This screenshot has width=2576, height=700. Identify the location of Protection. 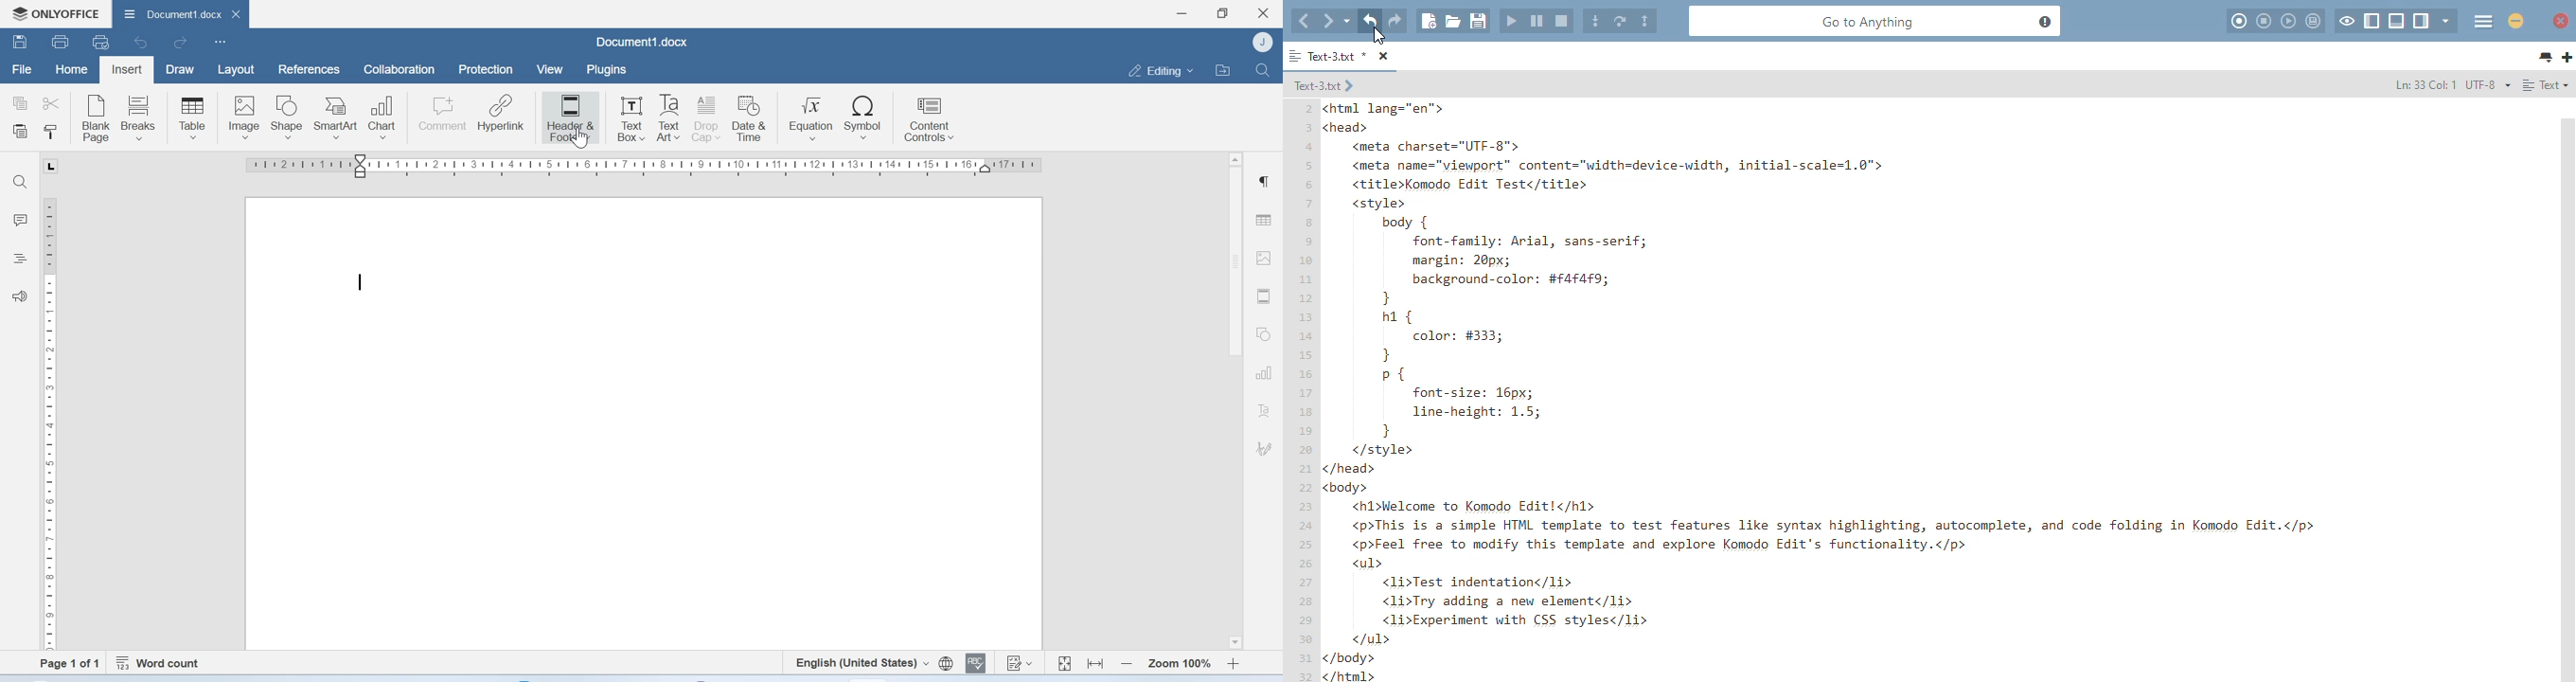
(487, 70).